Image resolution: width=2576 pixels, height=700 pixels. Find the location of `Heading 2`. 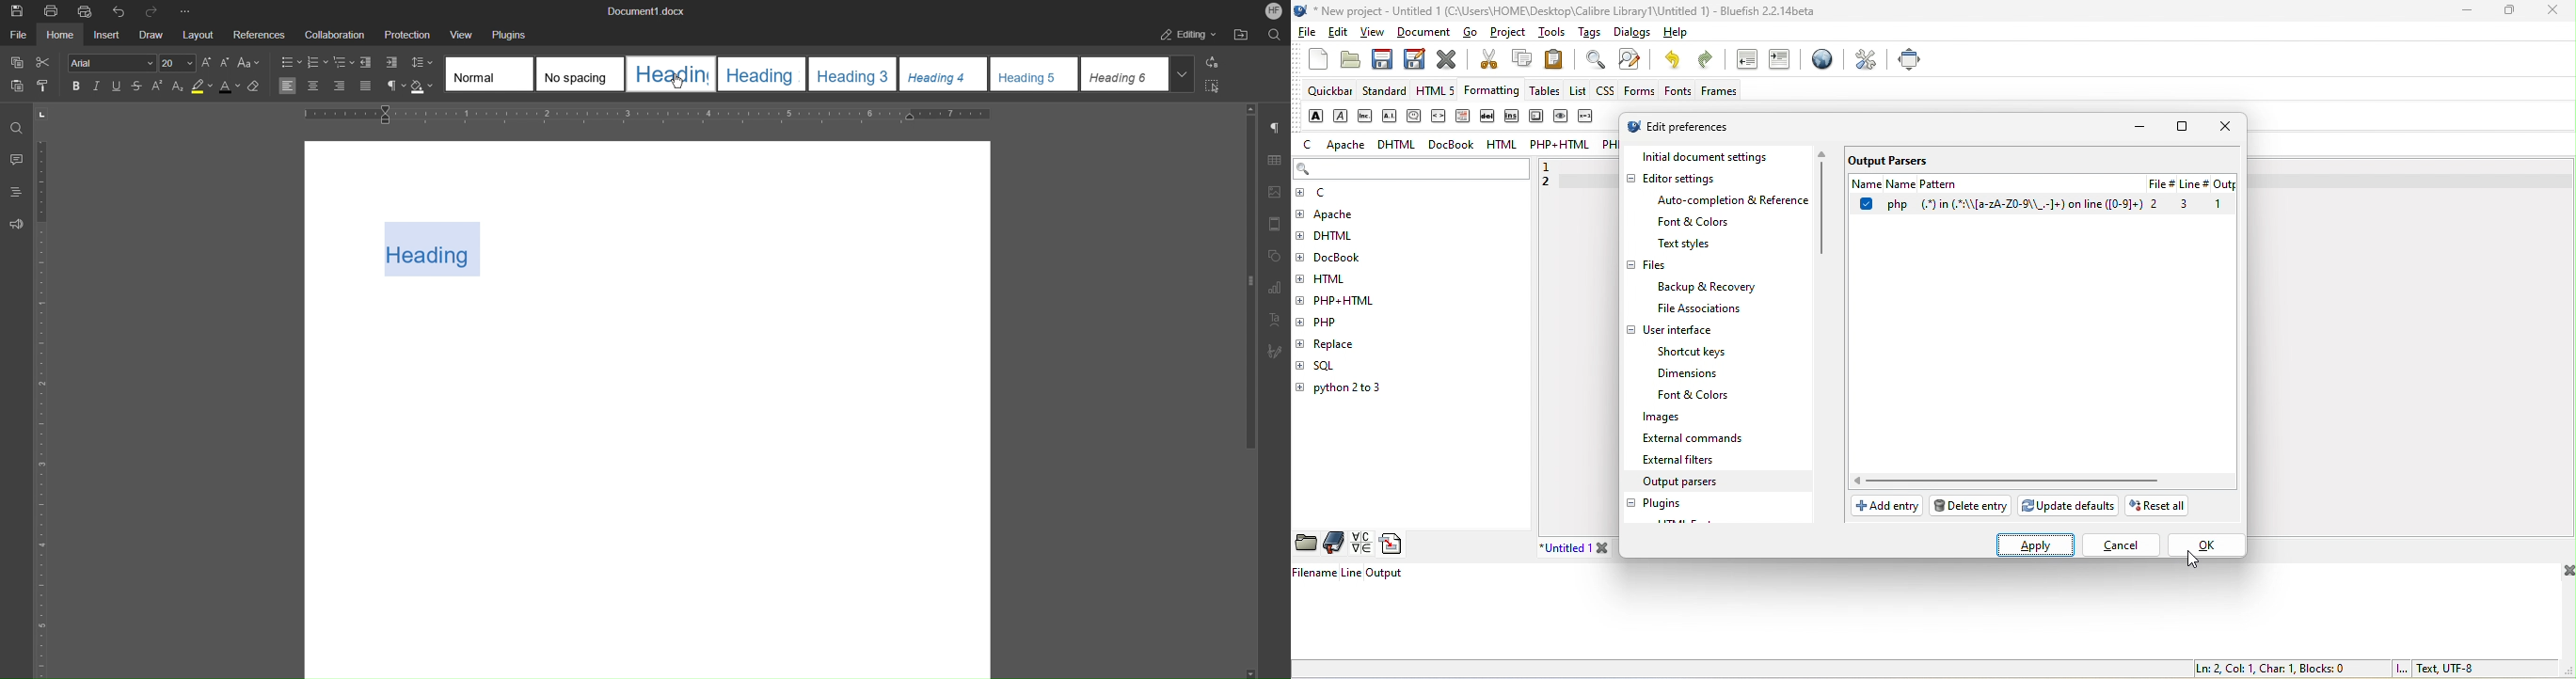

Heading 2 is located at coordinates (766, 73).